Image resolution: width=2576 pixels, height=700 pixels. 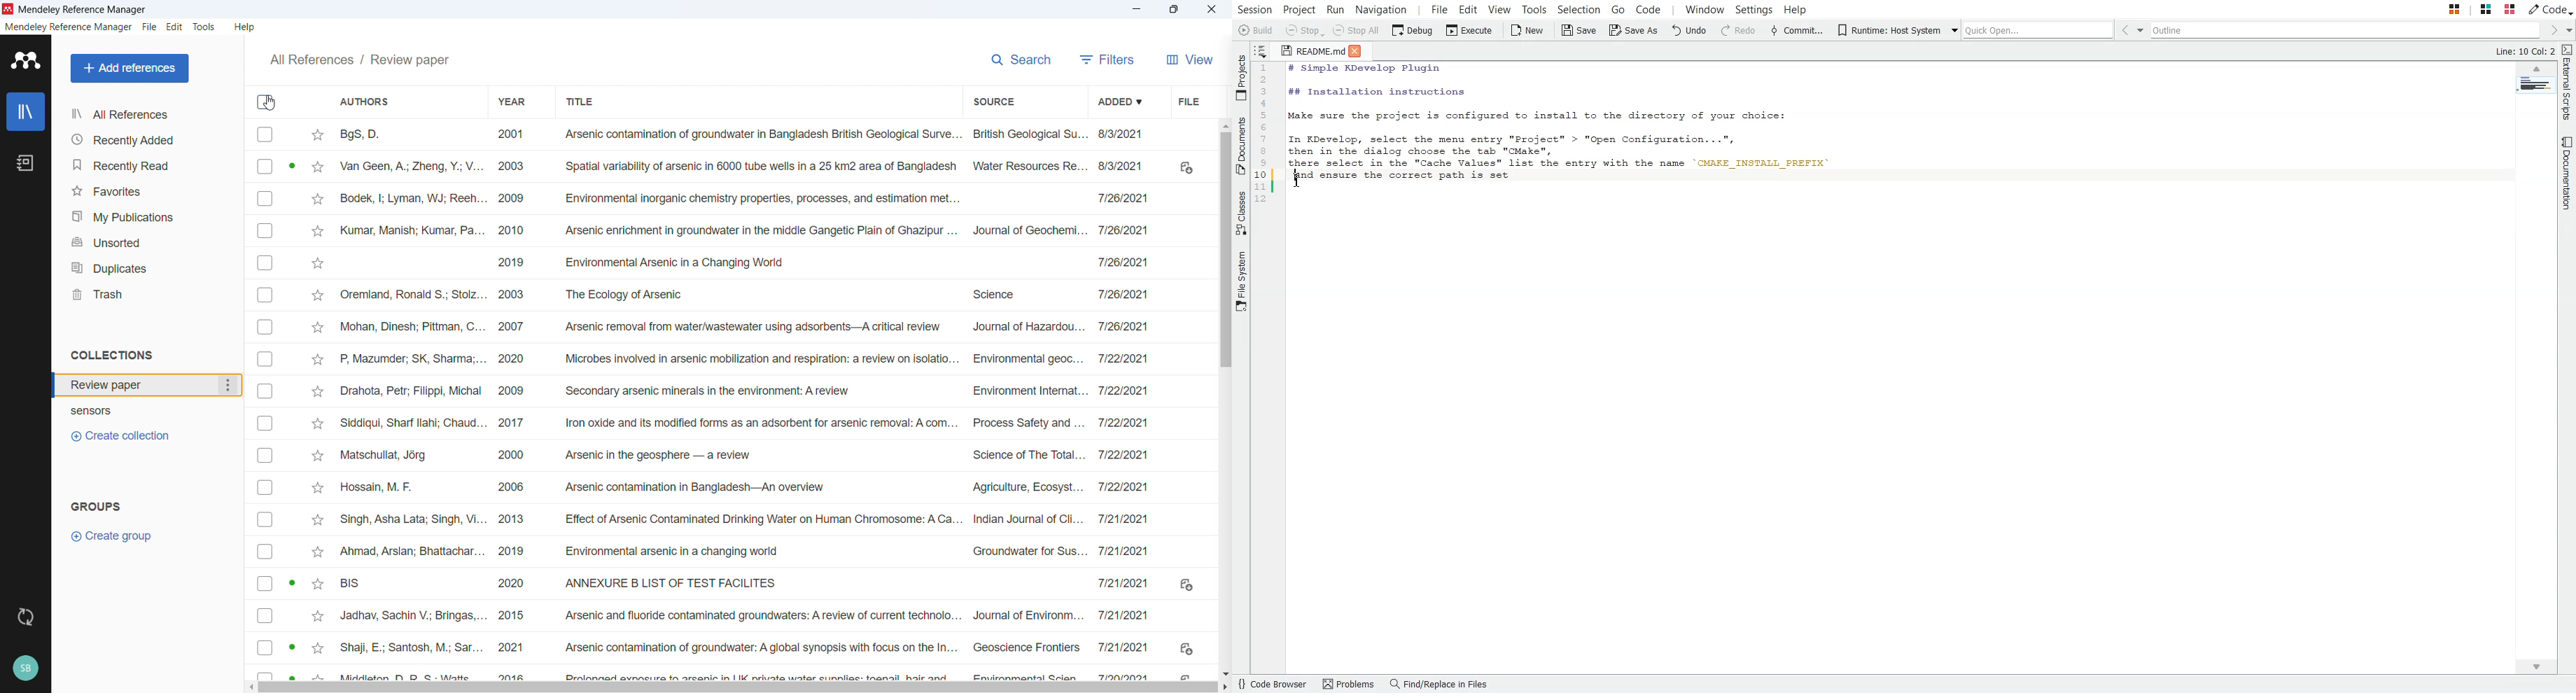 I want to click on Selection, so click(x=1580, y=8).